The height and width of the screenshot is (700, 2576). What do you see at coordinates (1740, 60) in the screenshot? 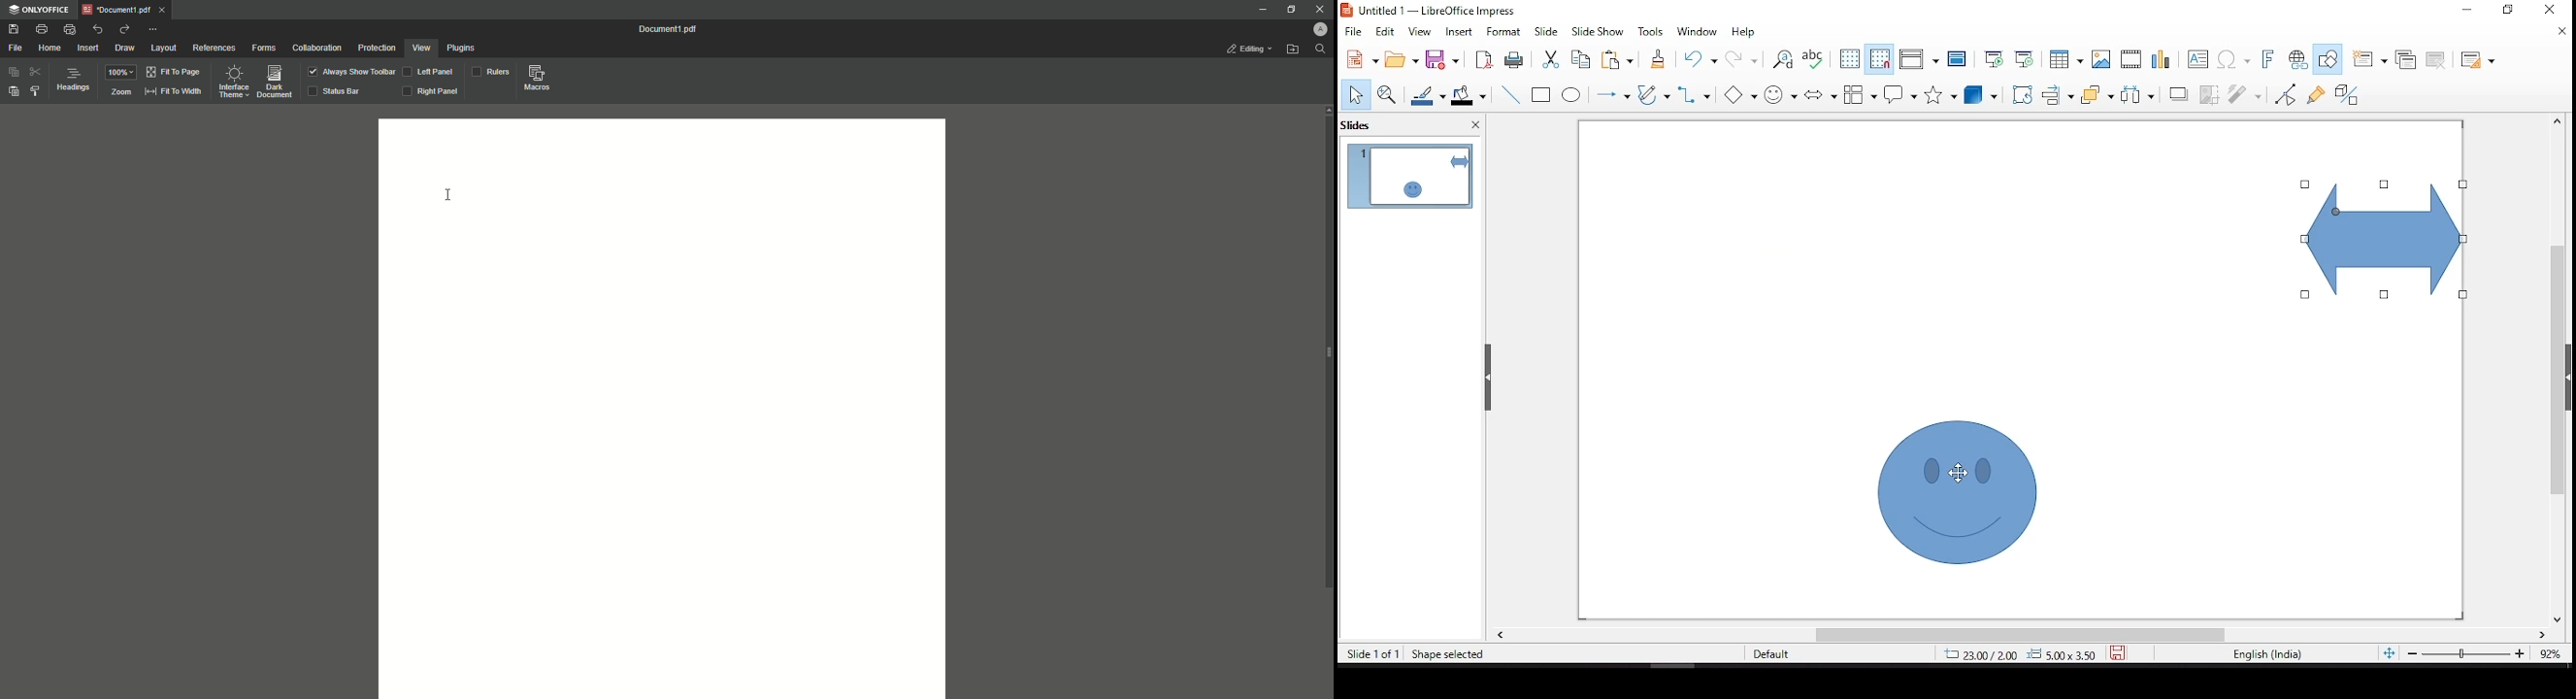
I see `redo` at bounding box center [1740, 60].